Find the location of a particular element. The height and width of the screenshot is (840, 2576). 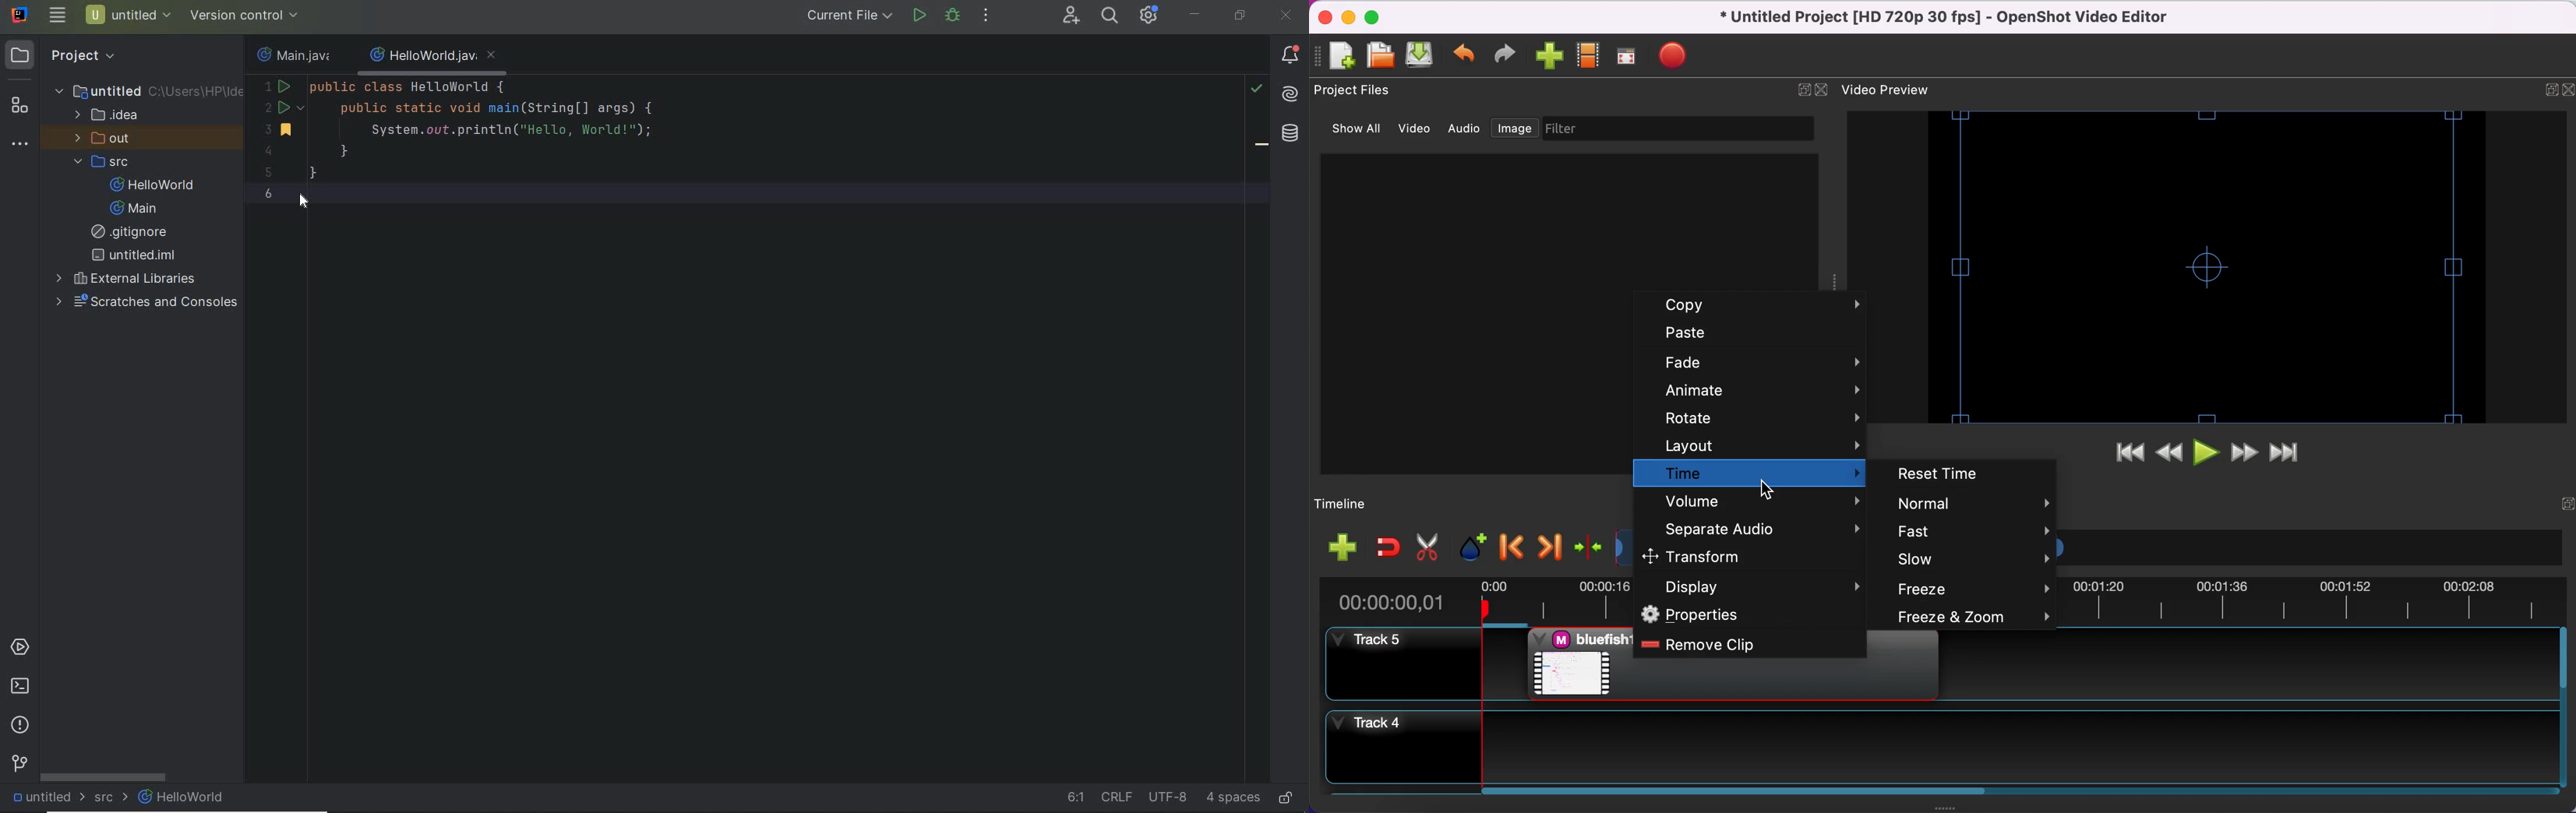

src is located at coordinates (104, 161).